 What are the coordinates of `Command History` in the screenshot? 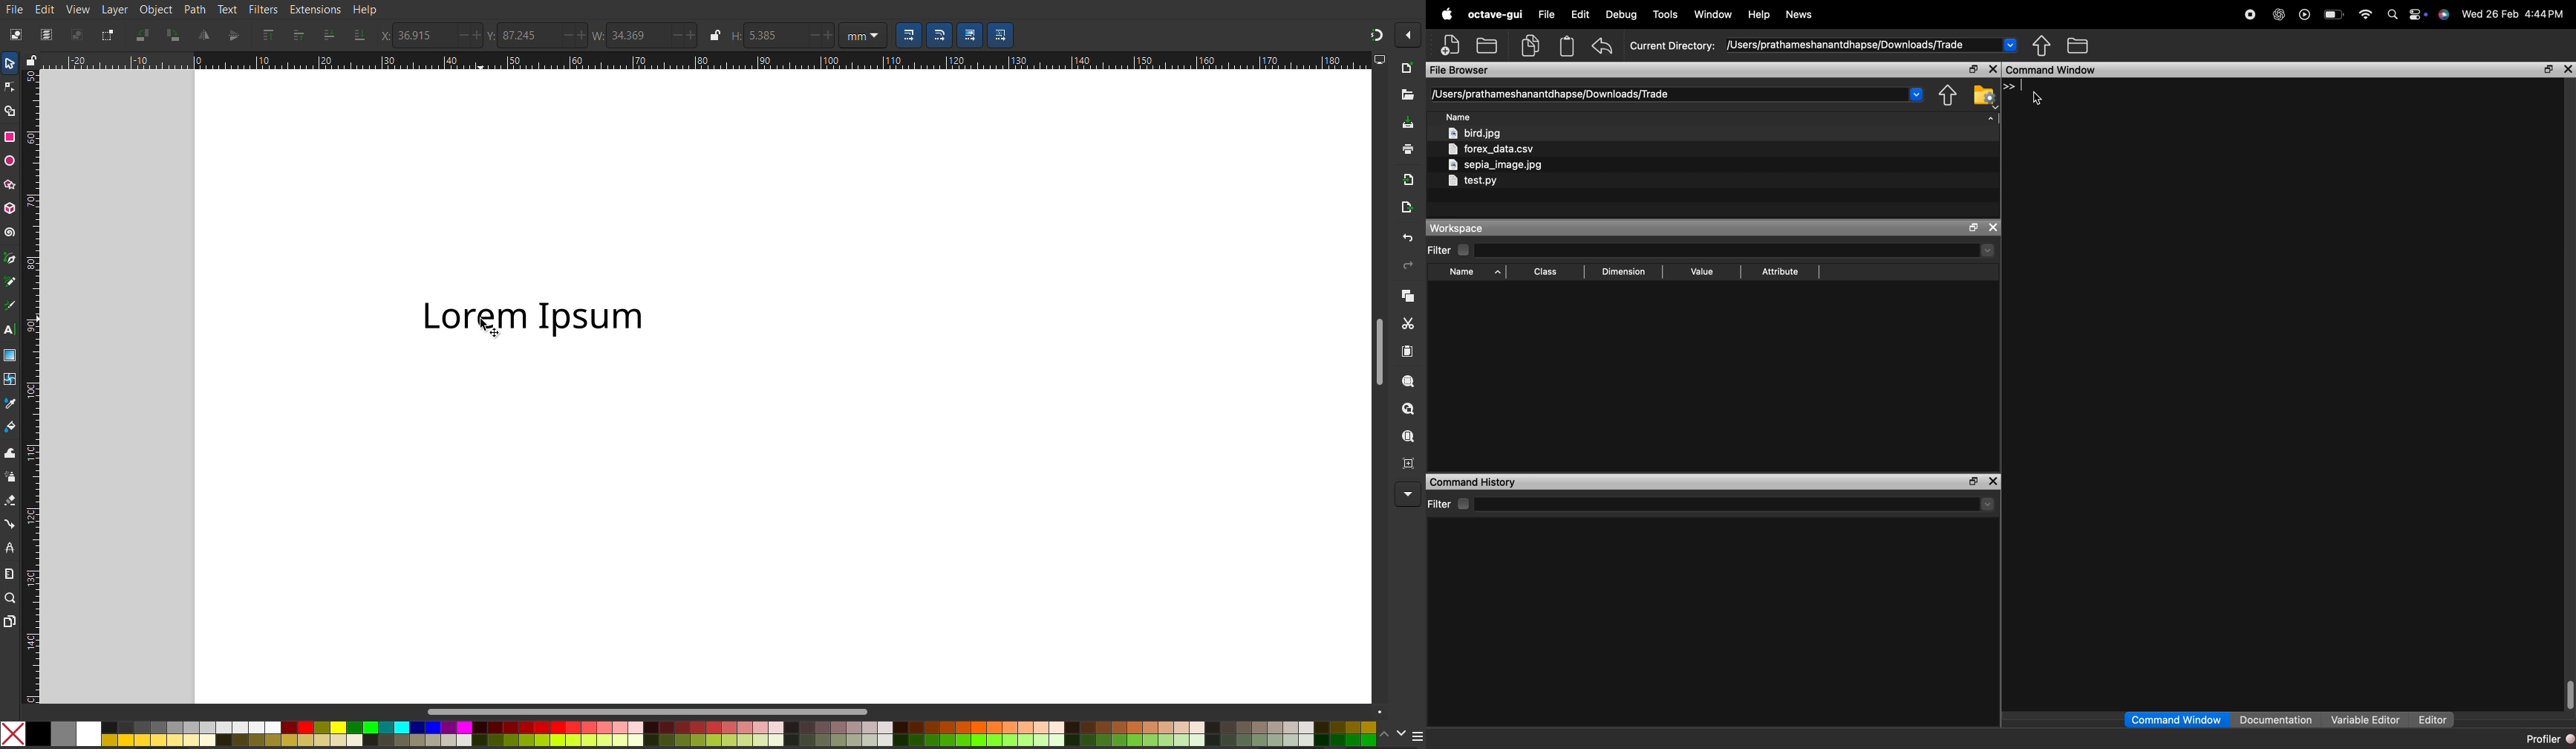 It's located at (1474, 483).